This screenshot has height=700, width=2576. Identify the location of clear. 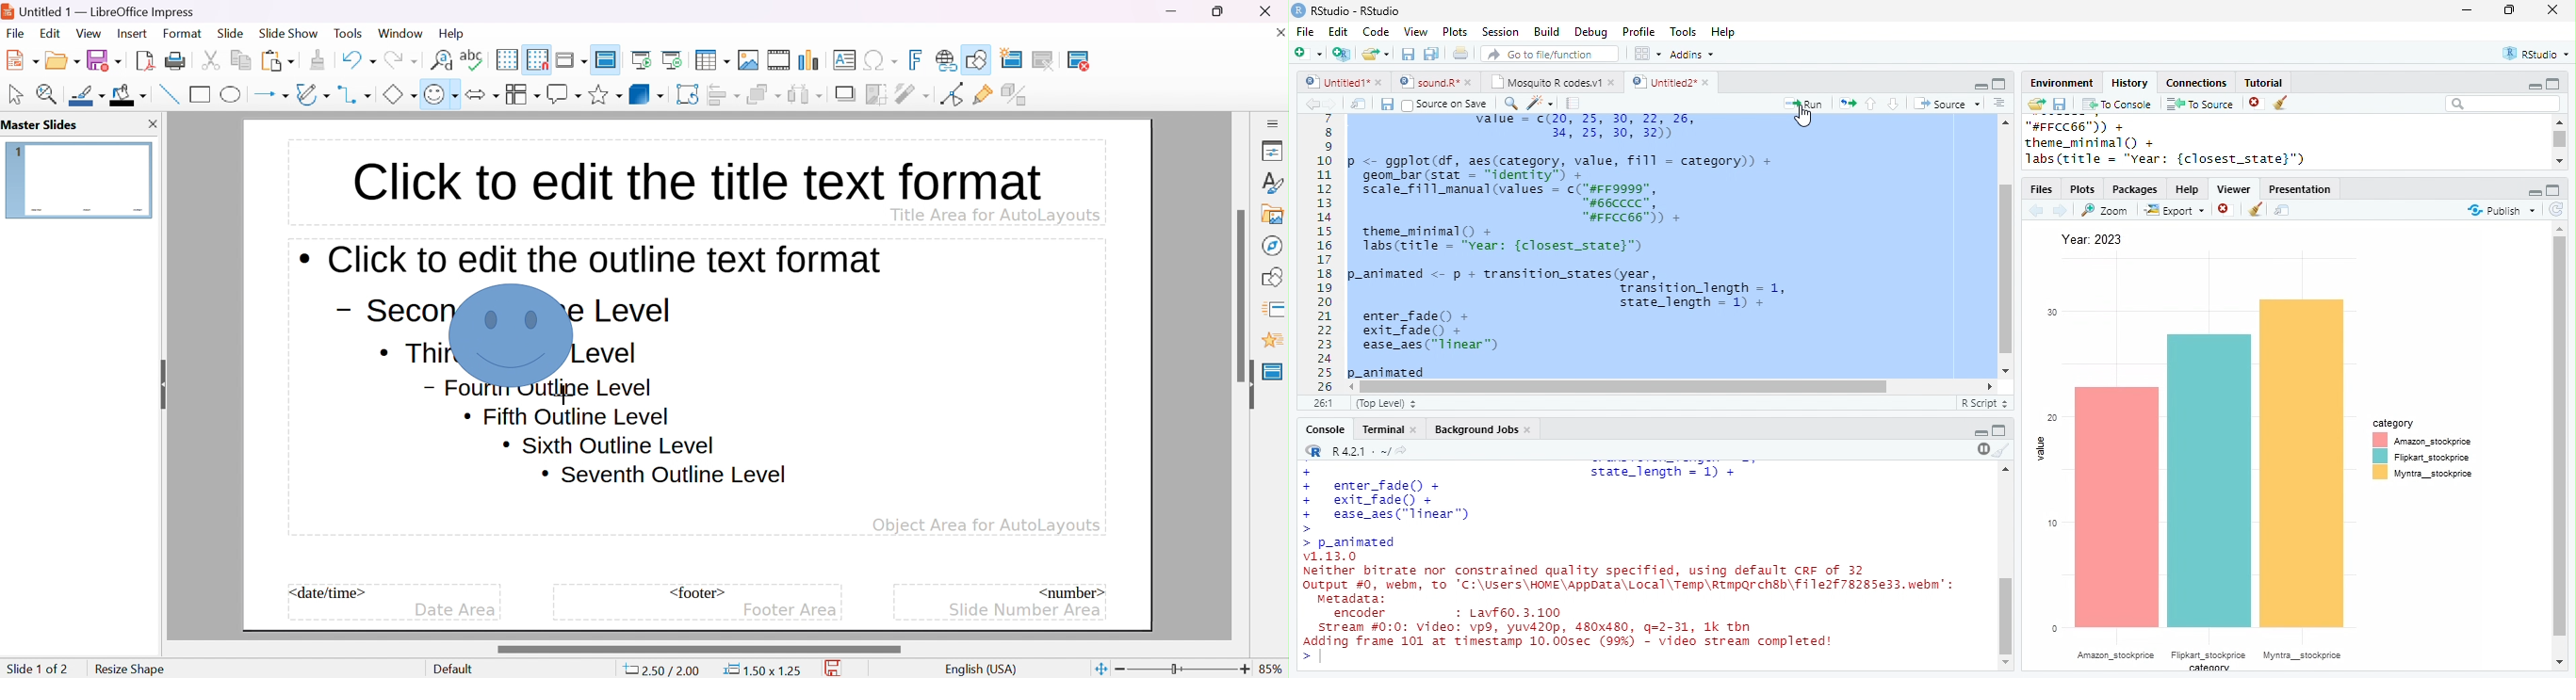
(2257, 209).